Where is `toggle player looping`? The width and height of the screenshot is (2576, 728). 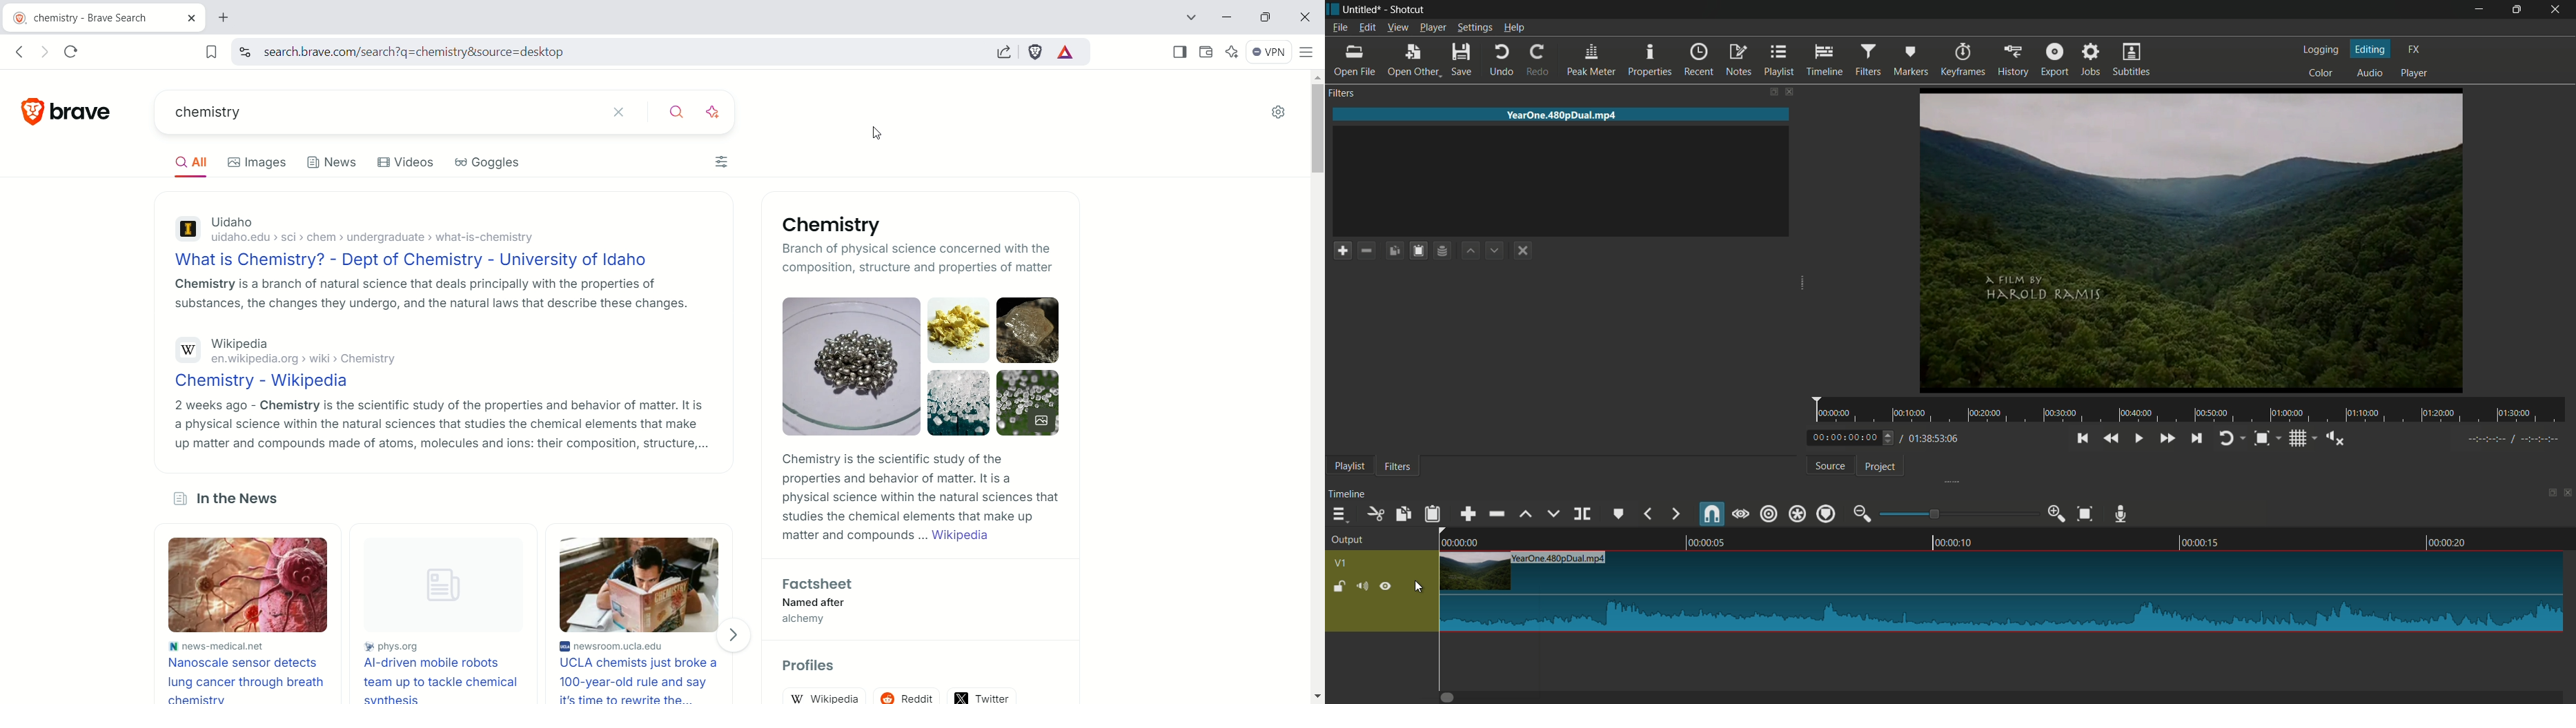 toggle player looping is located at coordinates (2226, 438).